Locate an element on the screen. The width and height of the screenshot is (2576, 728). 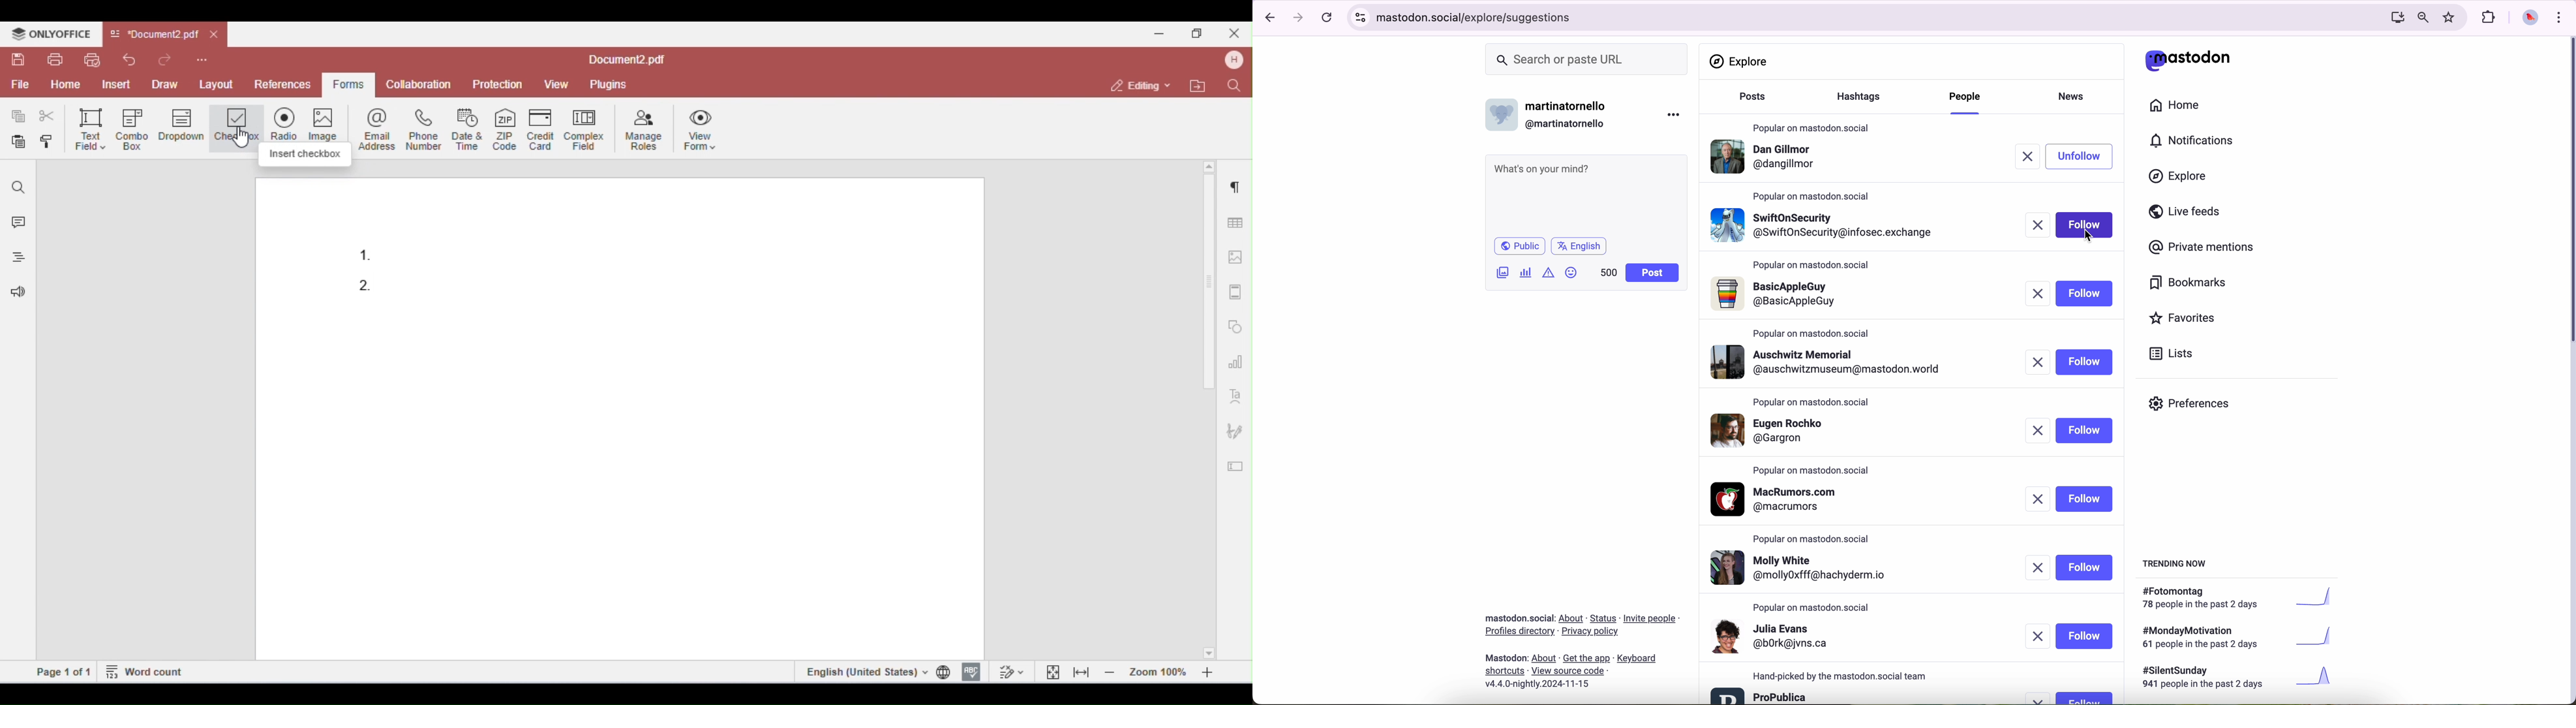
remove is located at coordinates (2039, 636).